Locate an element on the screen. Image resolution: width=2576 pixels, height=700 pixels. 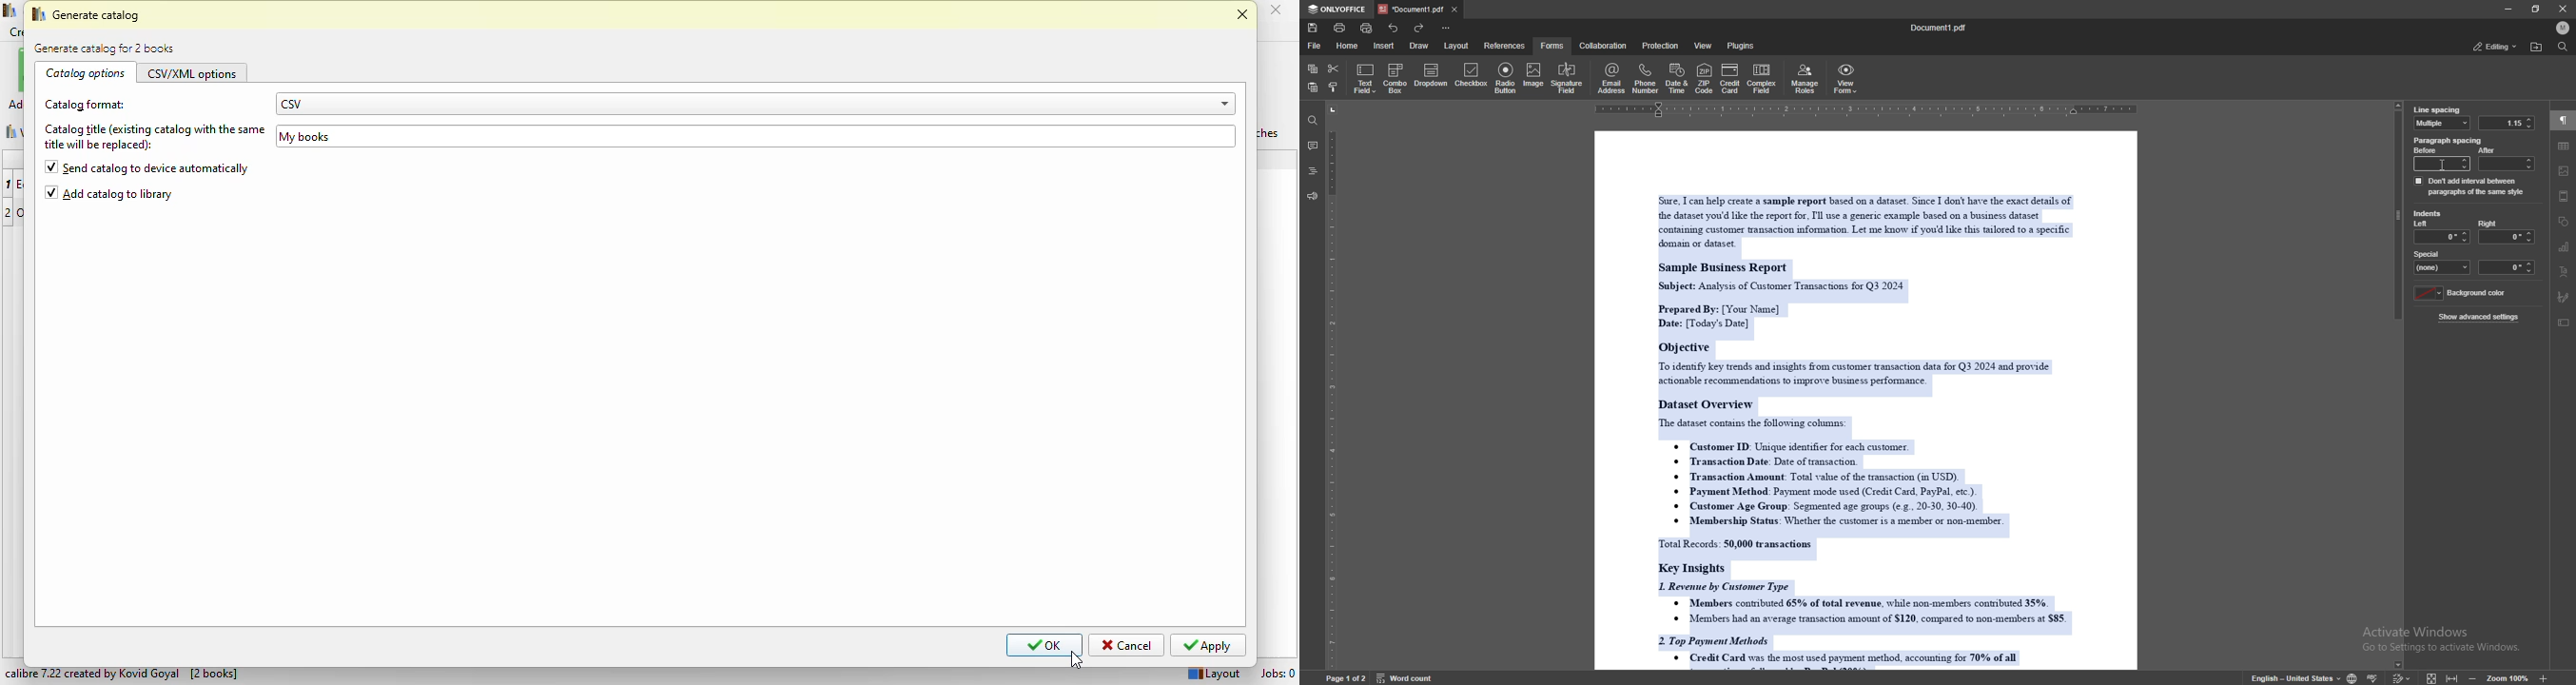
CSV/XML options is located at coordinates (192, 73).